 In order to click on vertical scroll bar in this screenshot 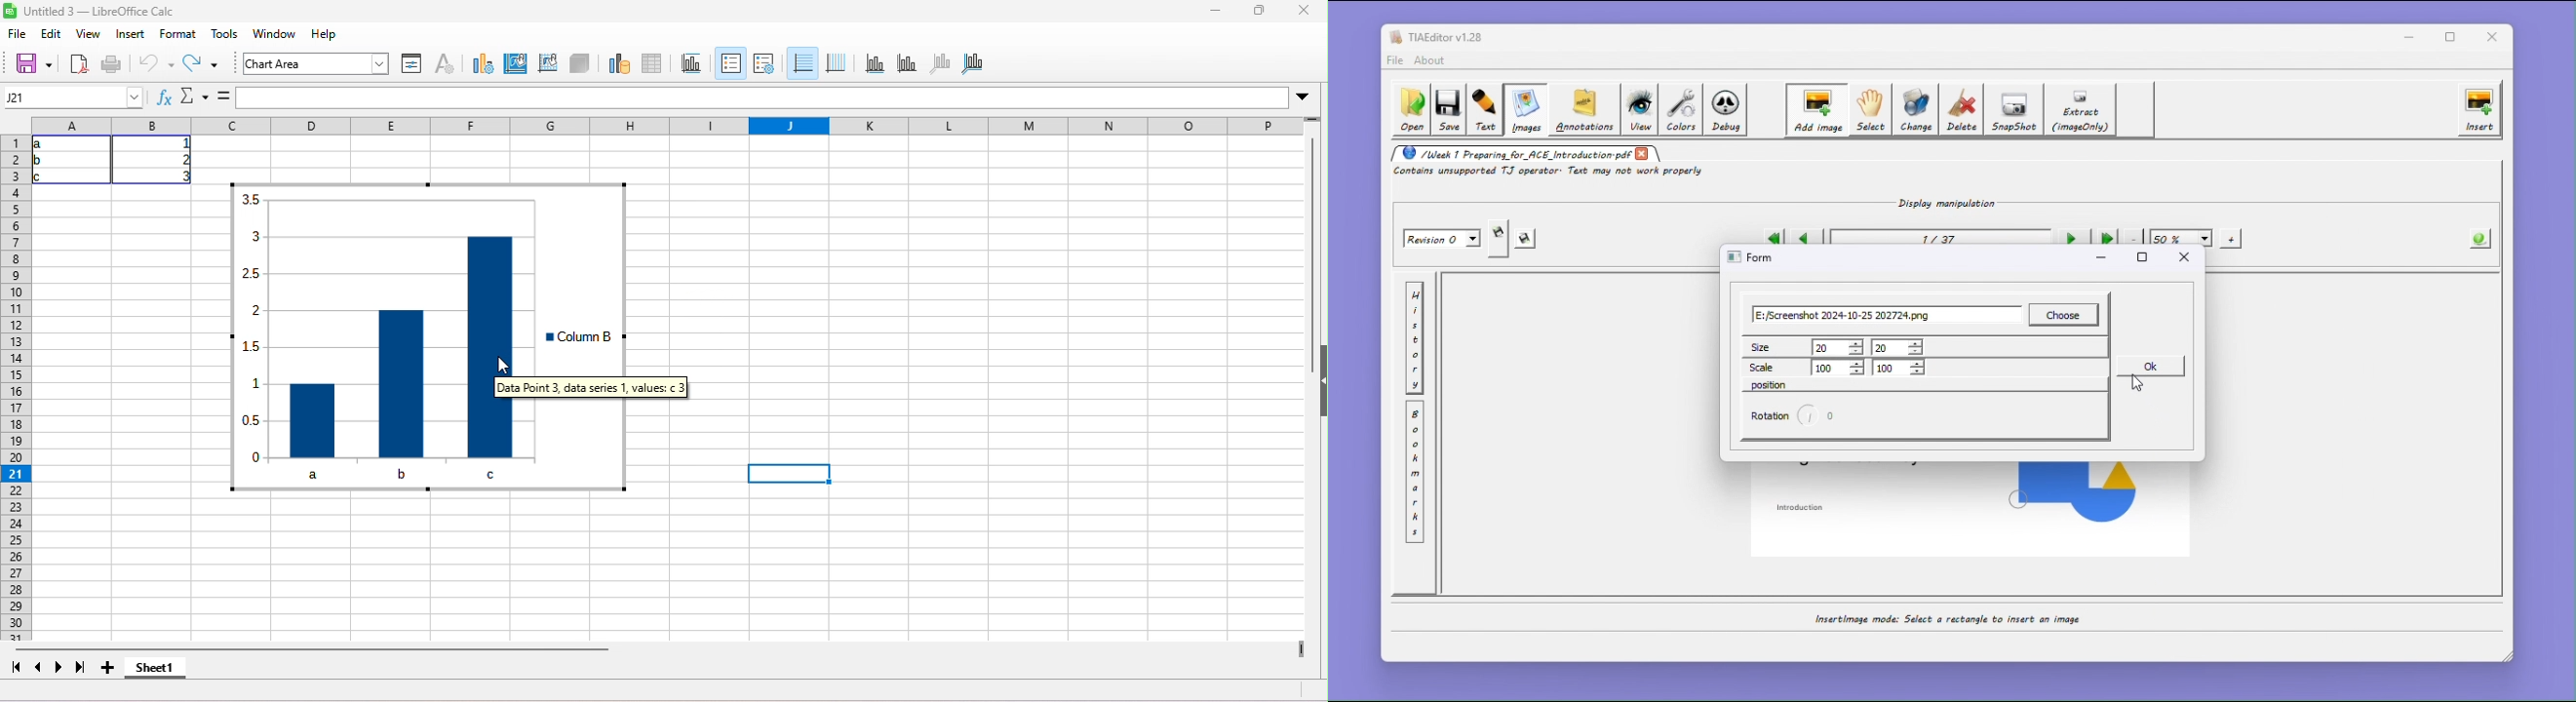, I will do `click(1309, 239)`.